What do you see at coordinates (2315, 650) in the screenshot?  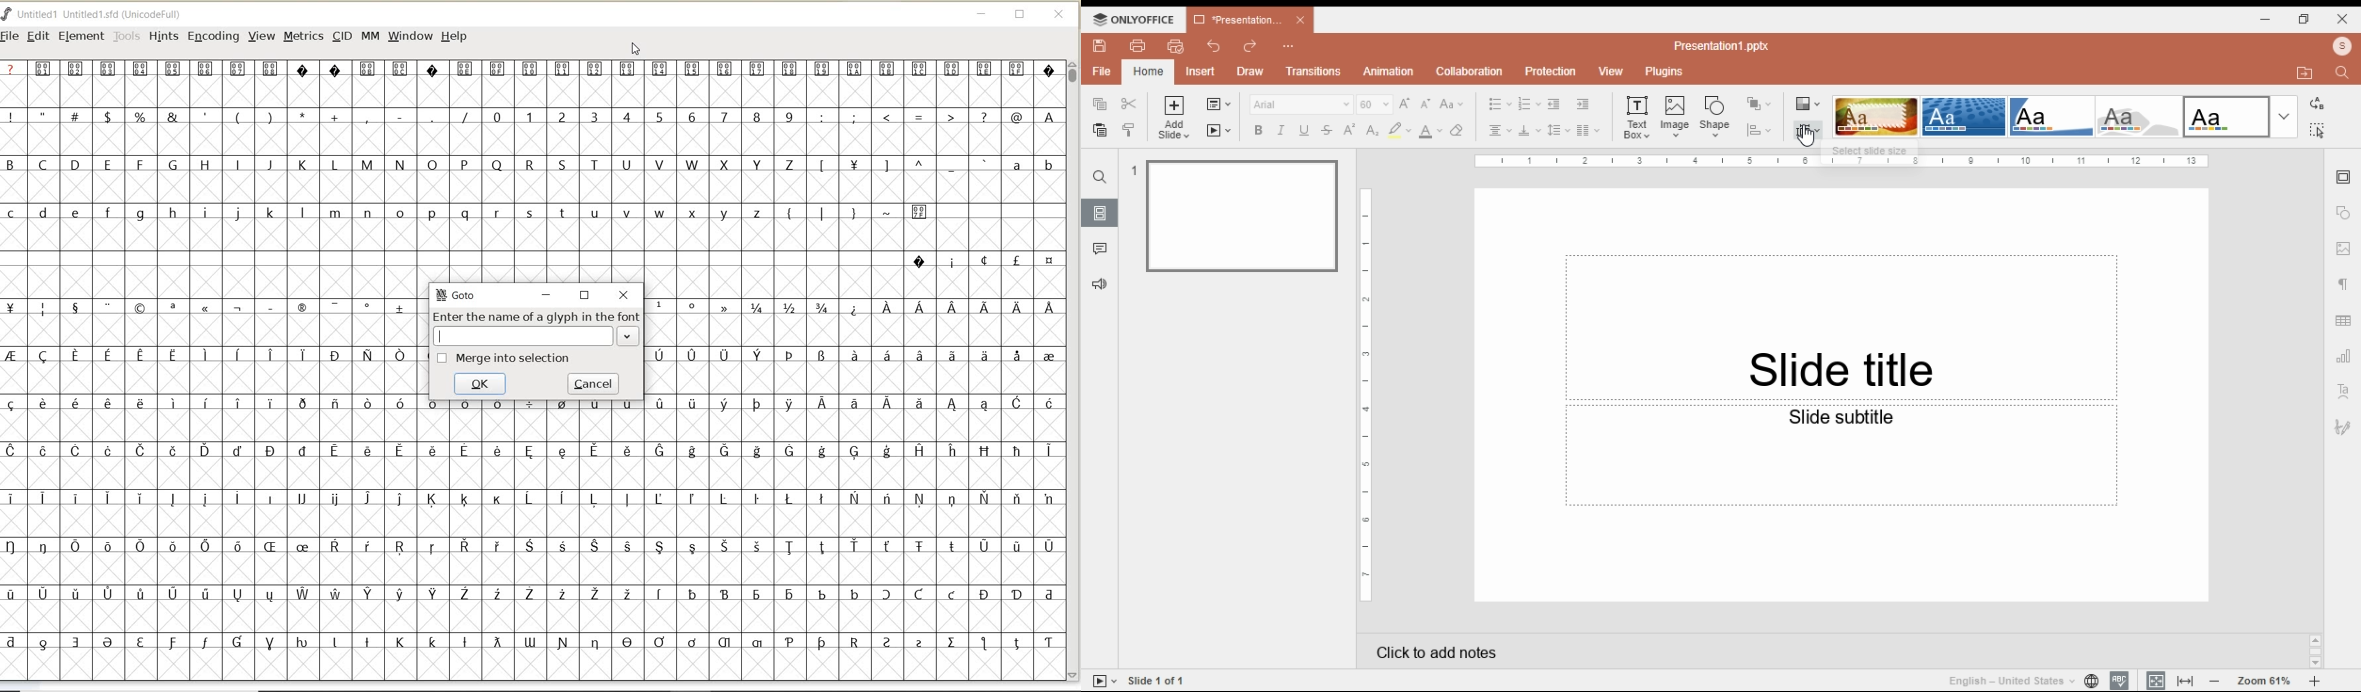 I see `Scroll bar` at bounding box center [2315, 650].